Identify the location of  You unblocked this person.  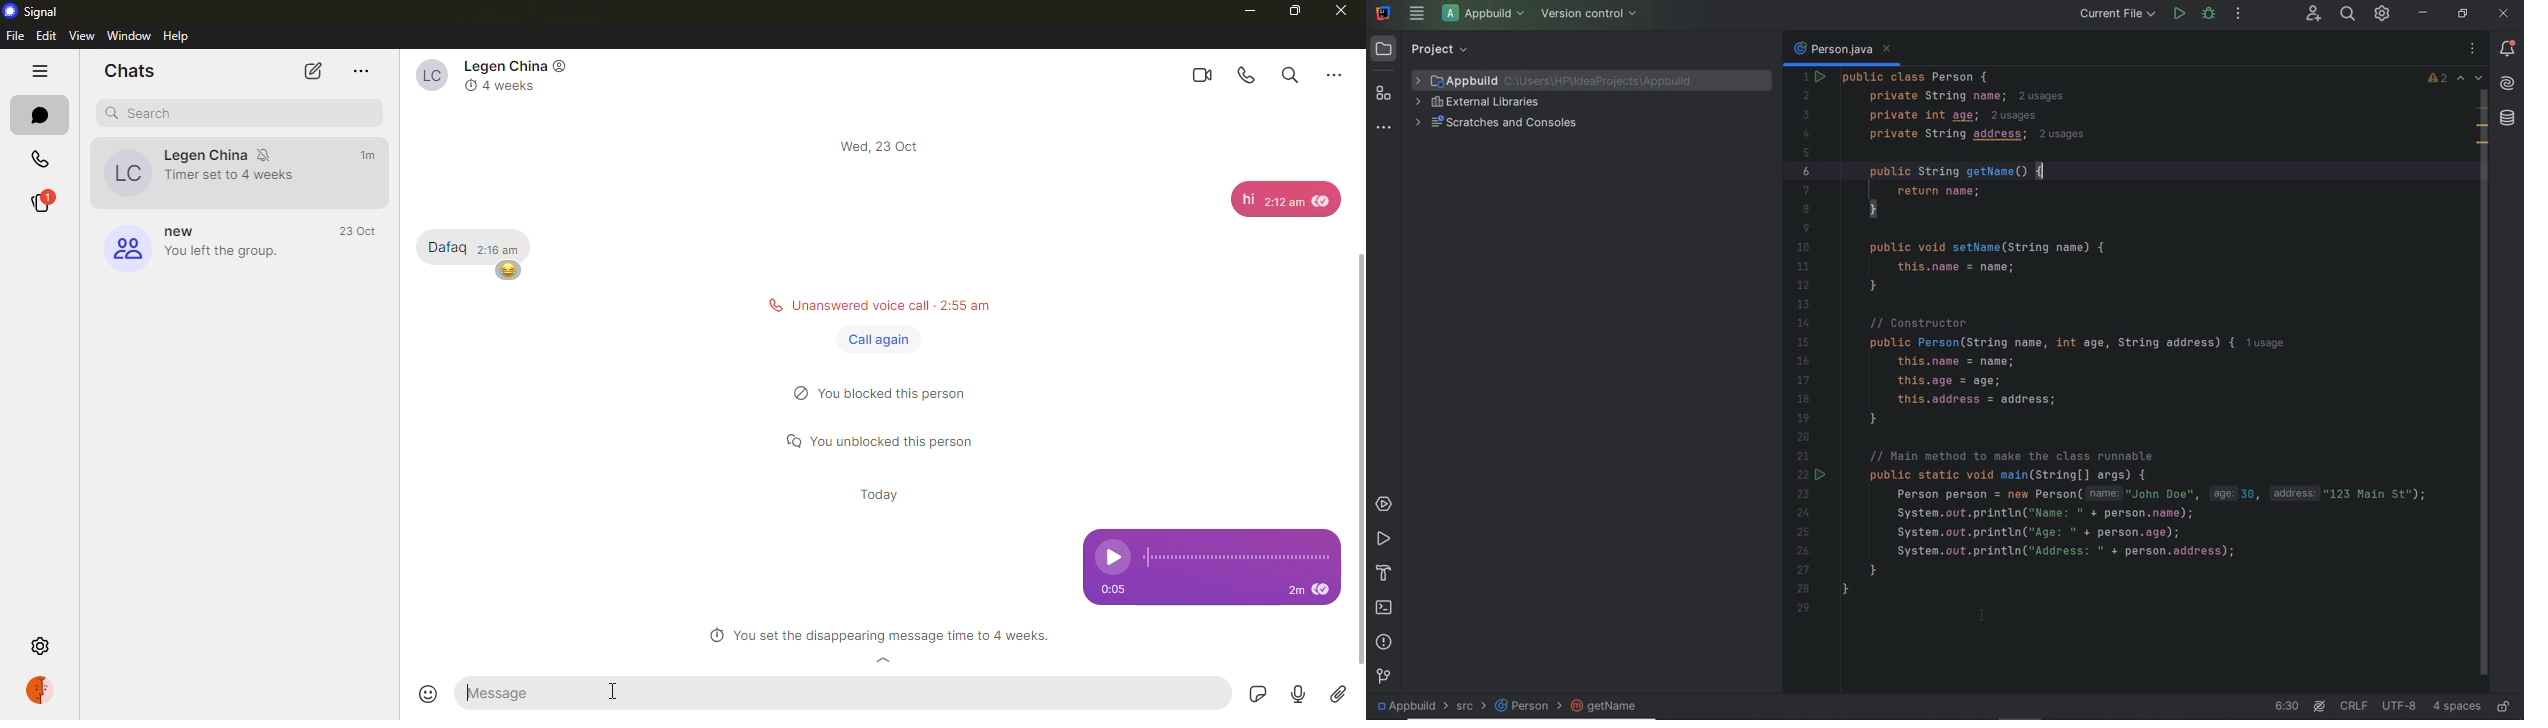
(887, 442).